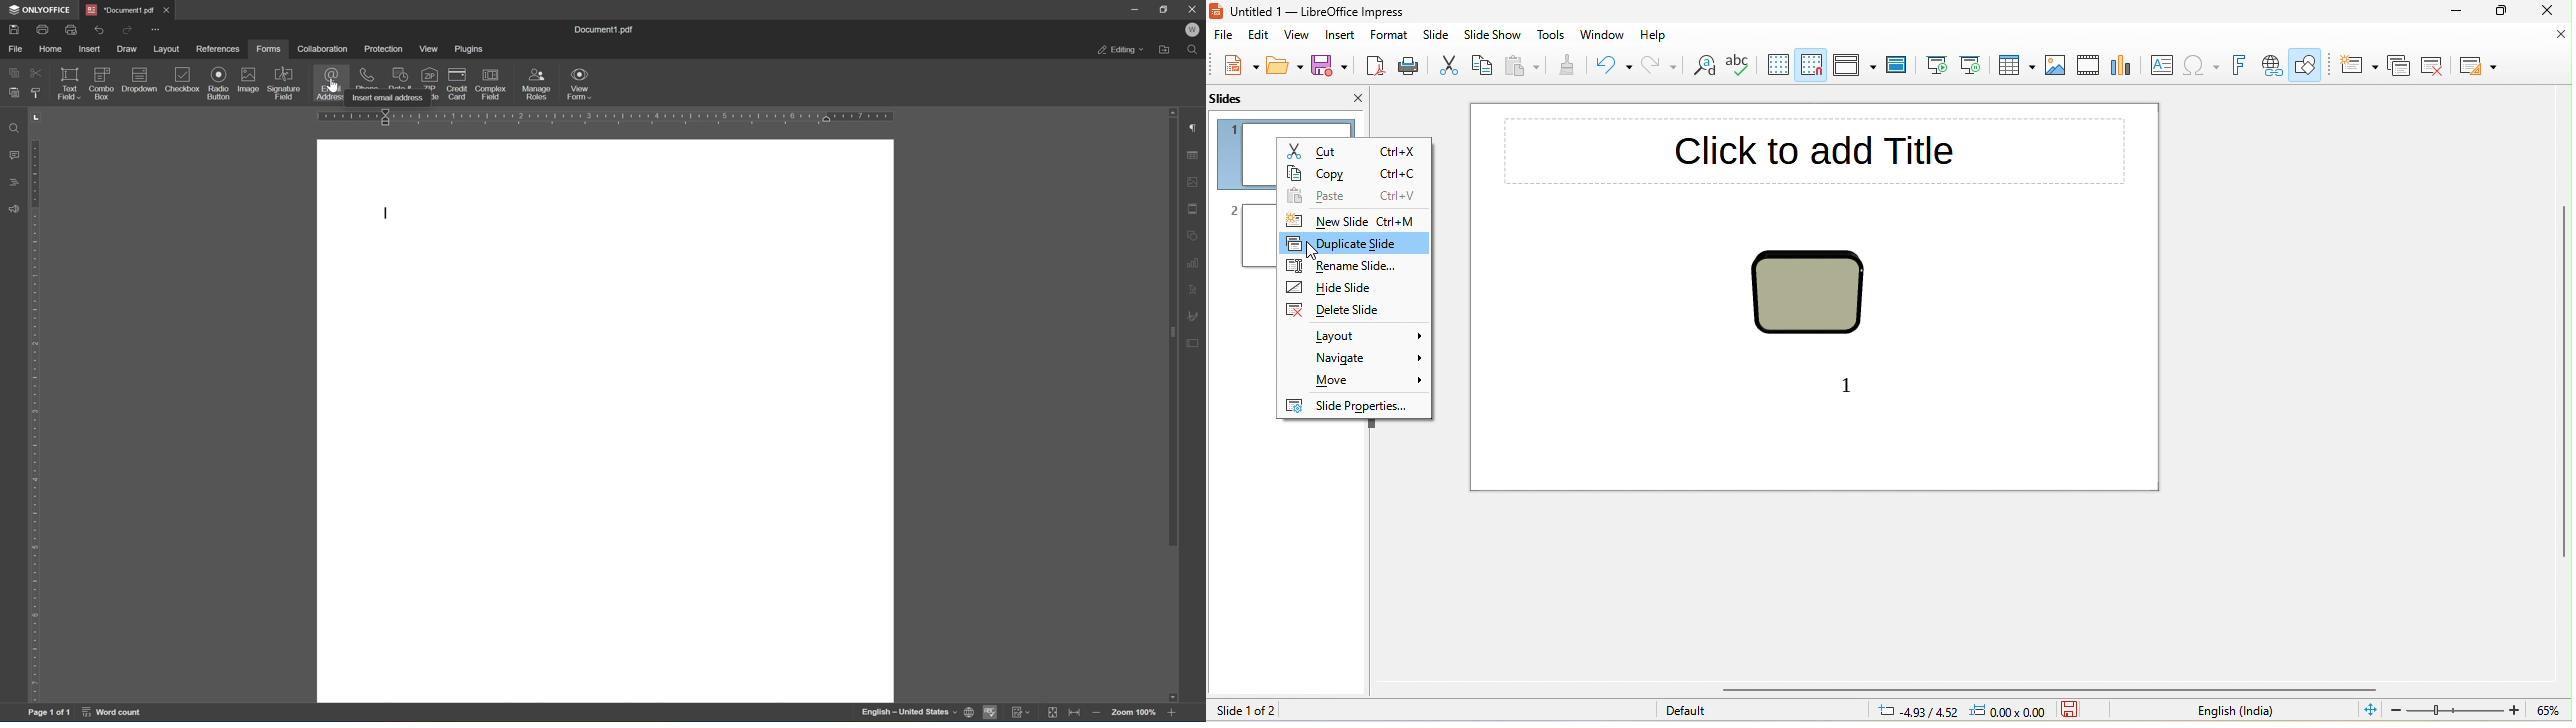 Image resolution: width=2576 pixels, height=728 pixels. I want to click on hyperlink, so click(2271, 65).